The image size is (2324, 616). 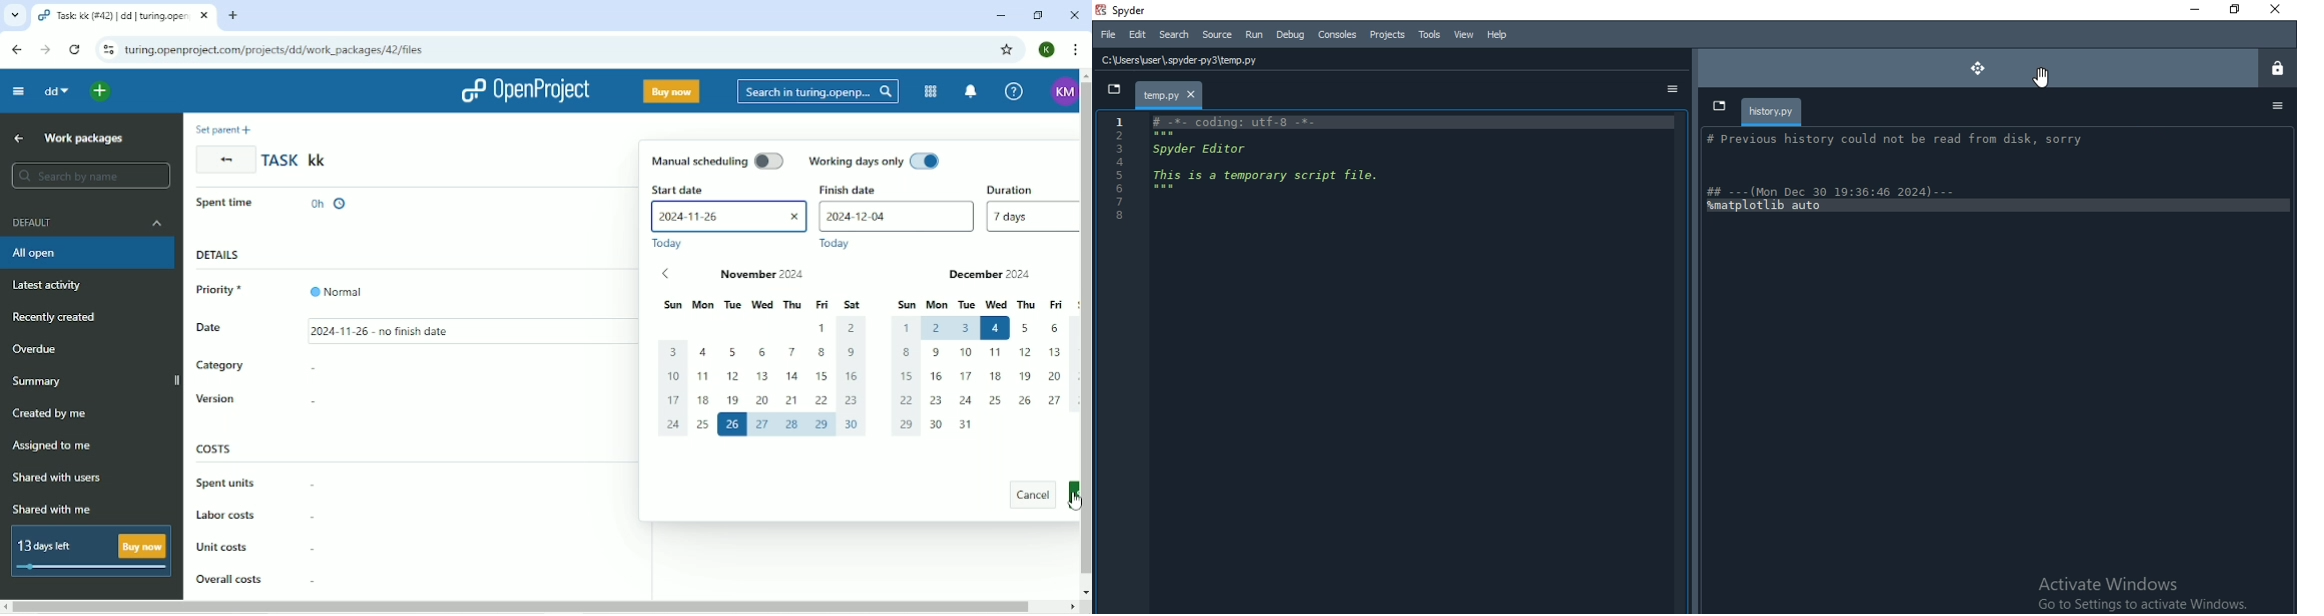 What do you see at coordinates (230, 201) in the screenshot?
I see `spent time` at bounding box center [230, 201].